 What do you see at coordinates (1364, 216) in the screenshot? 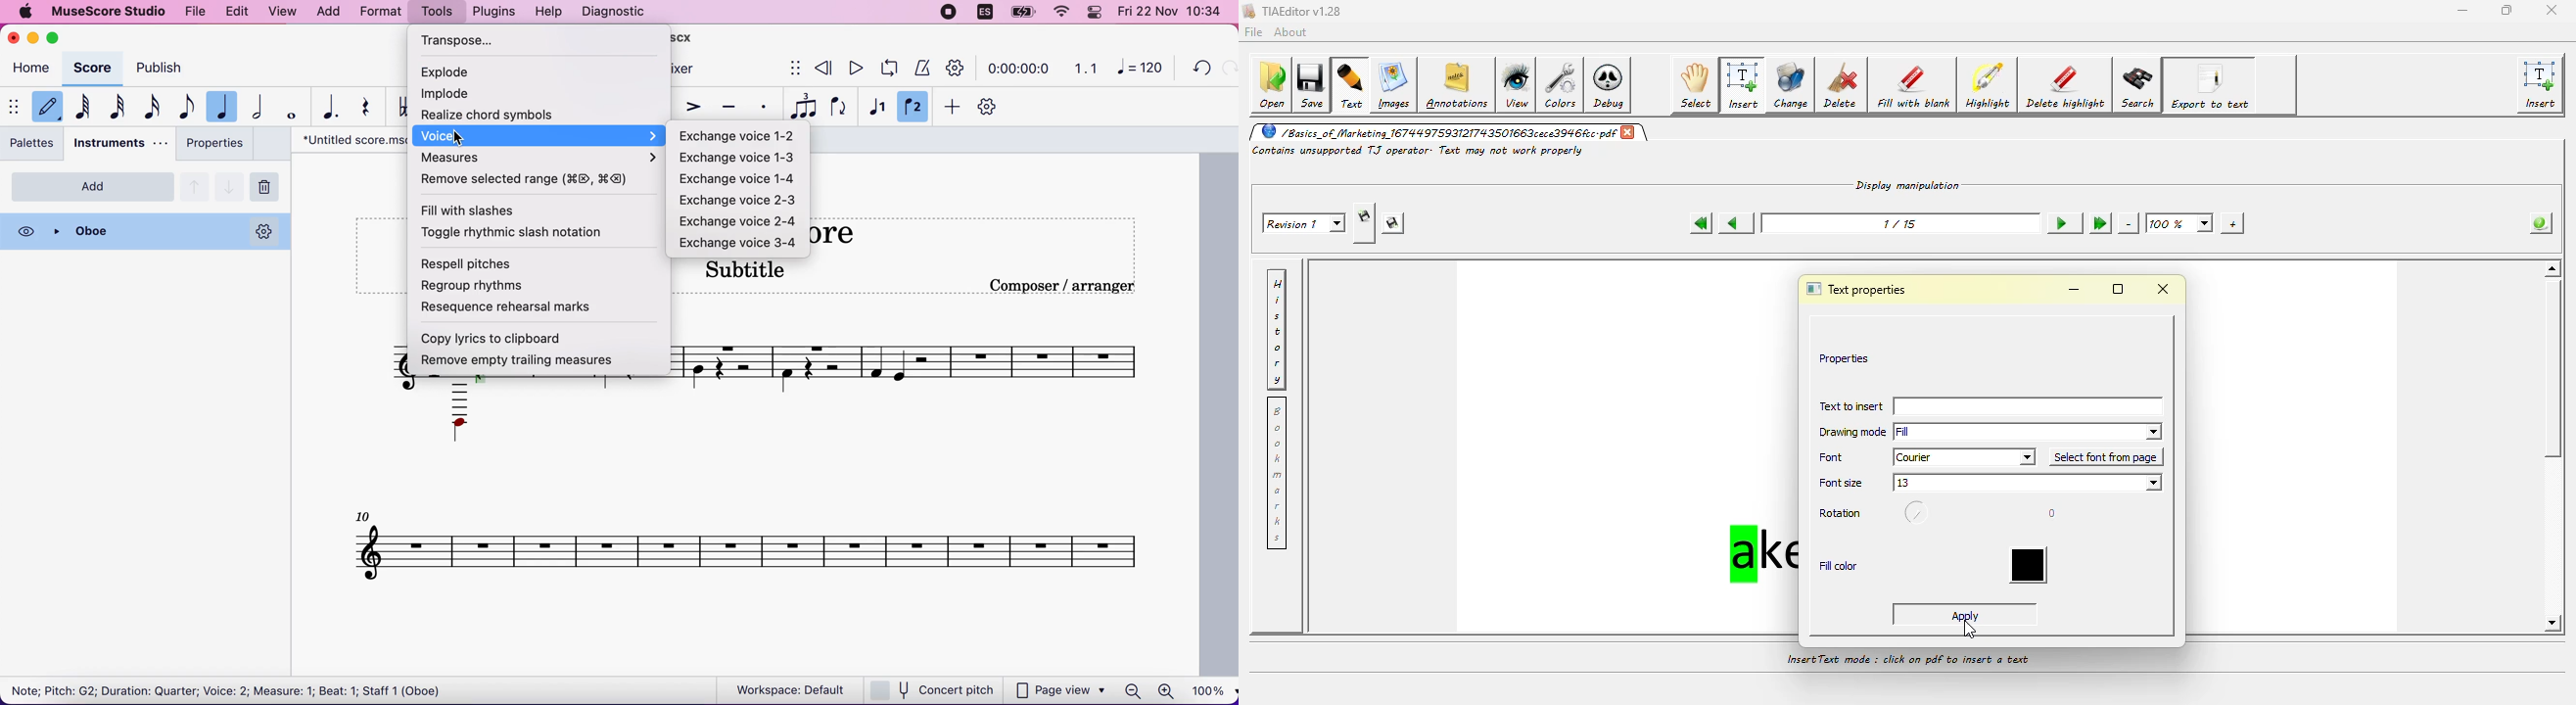
I see `creates new revision` at bounding box center [1364, 216].